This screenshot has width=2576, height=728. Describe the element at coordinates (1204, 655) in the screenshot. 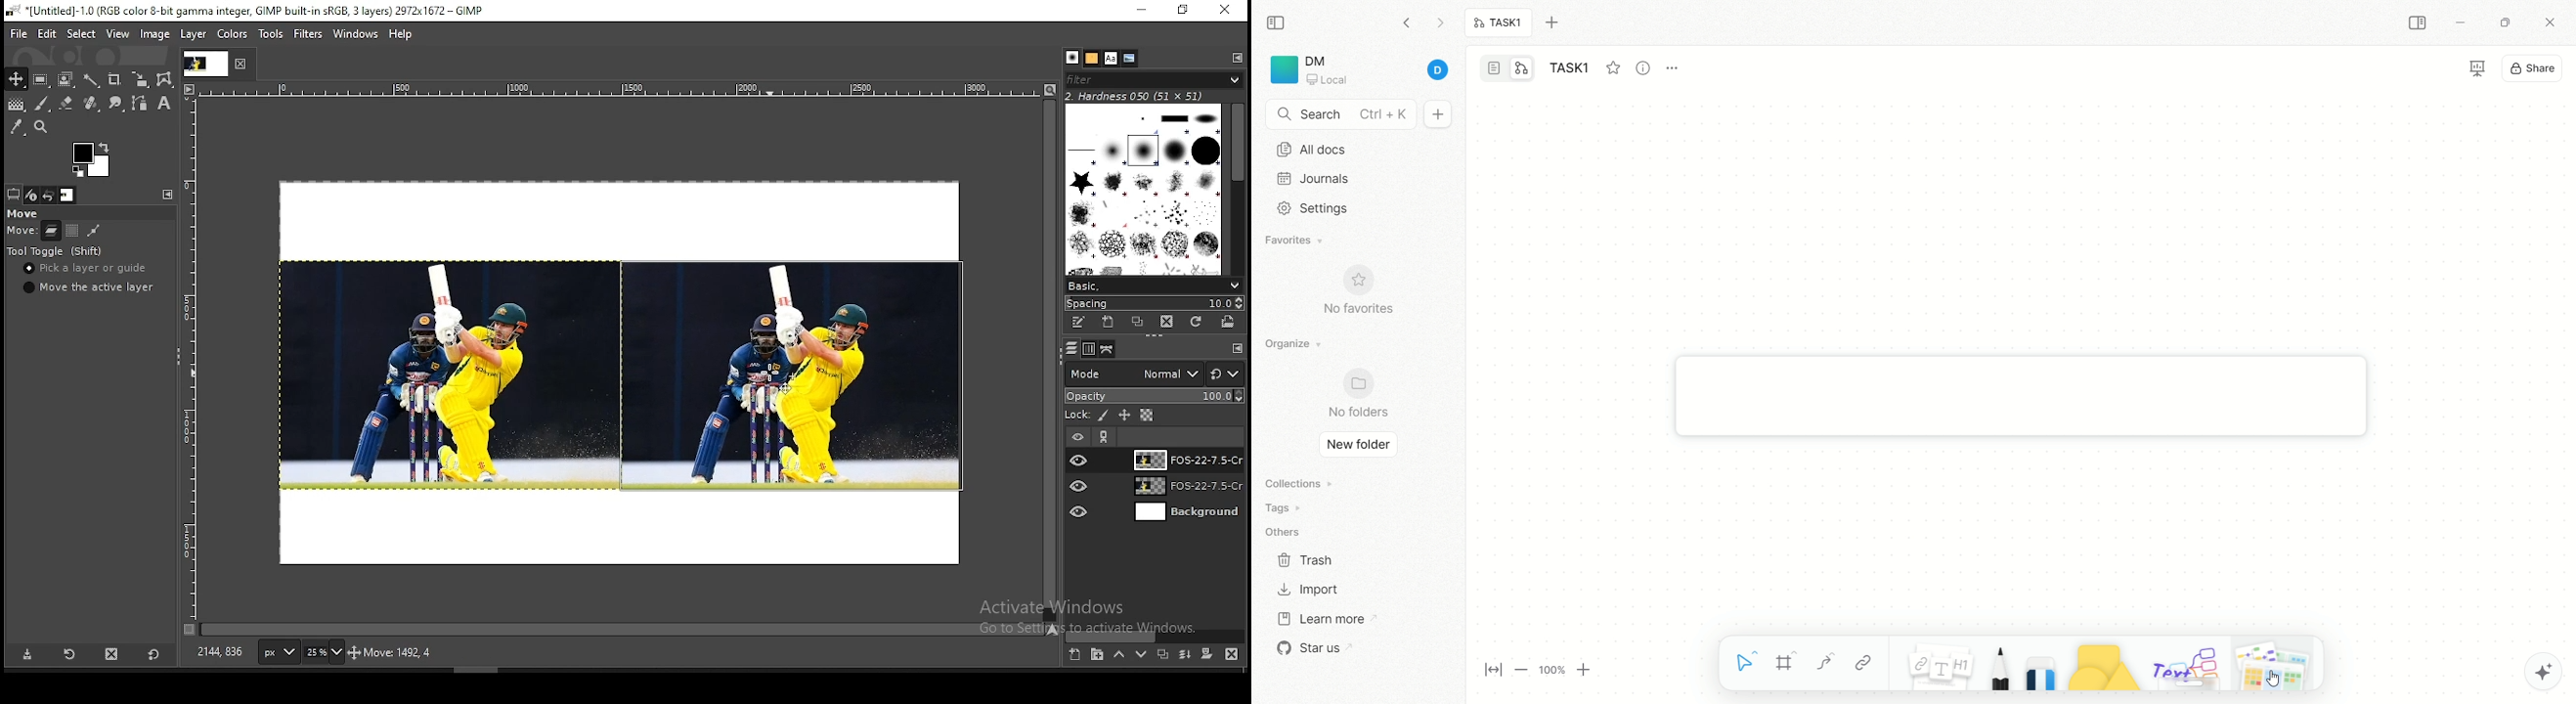

I see `add a mask` at that location.